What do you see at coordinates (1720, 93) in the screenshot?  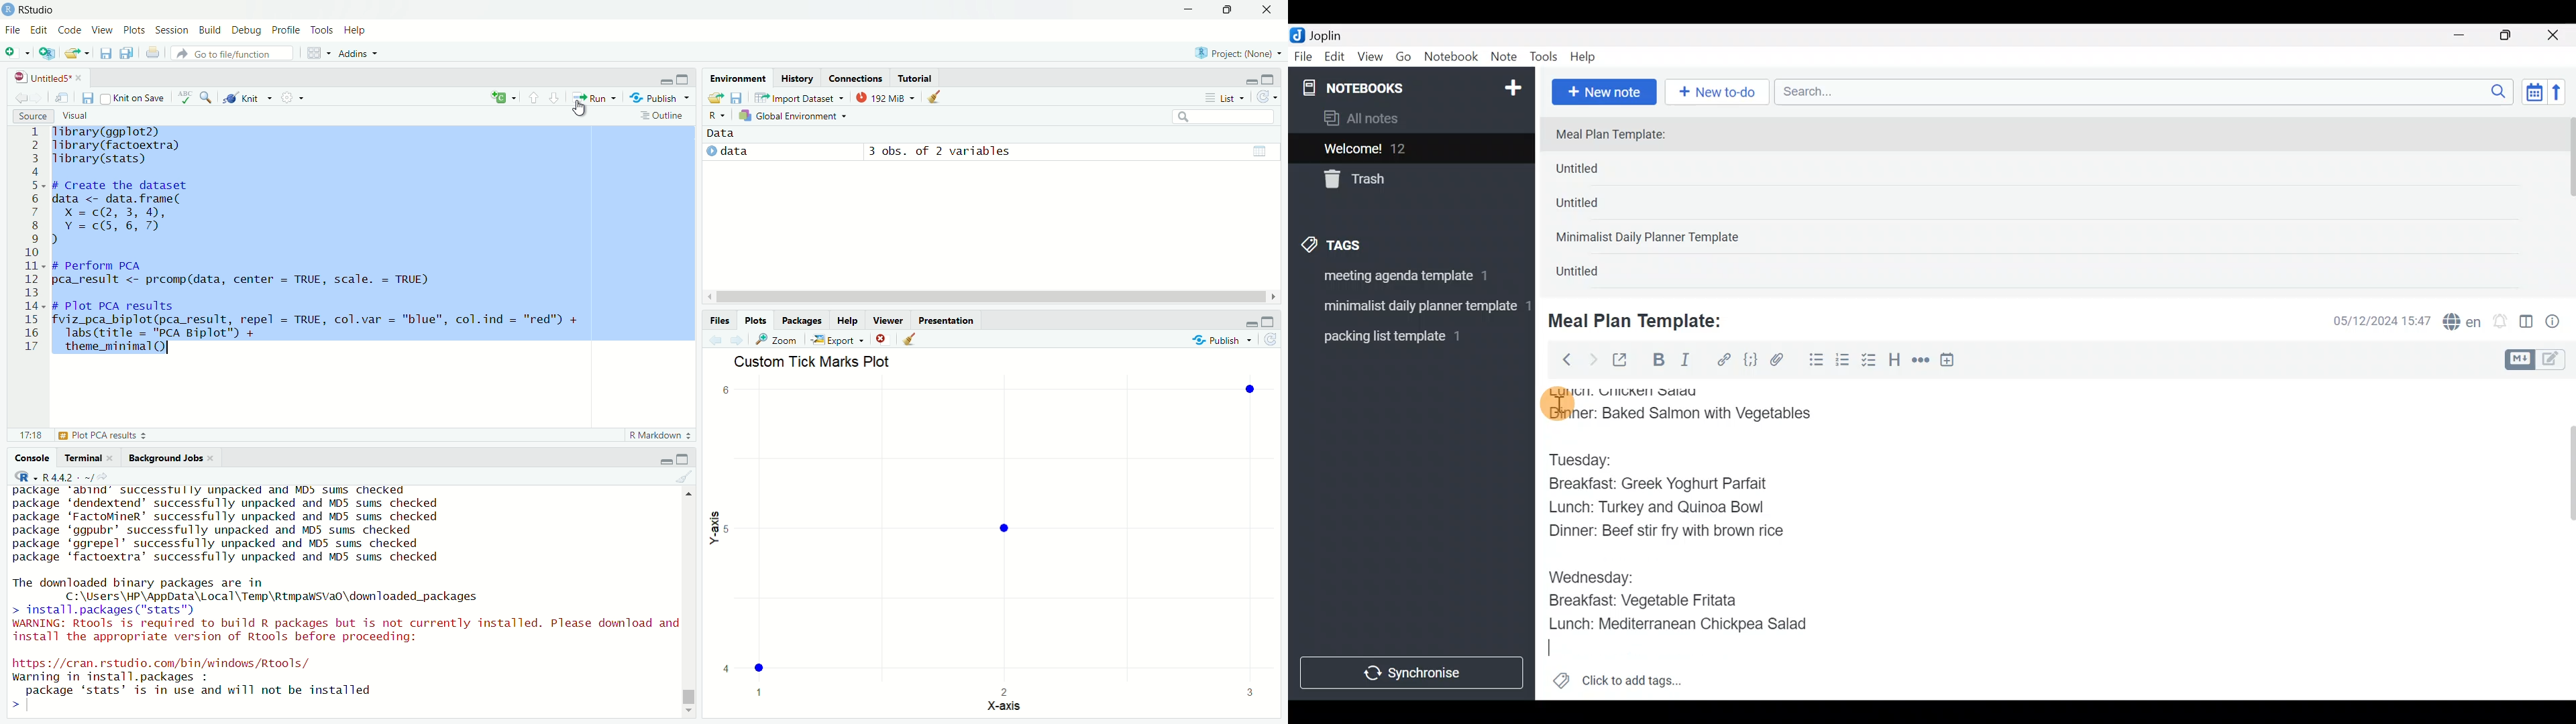 I see `New to-do` at bounding box center [1720, 93].